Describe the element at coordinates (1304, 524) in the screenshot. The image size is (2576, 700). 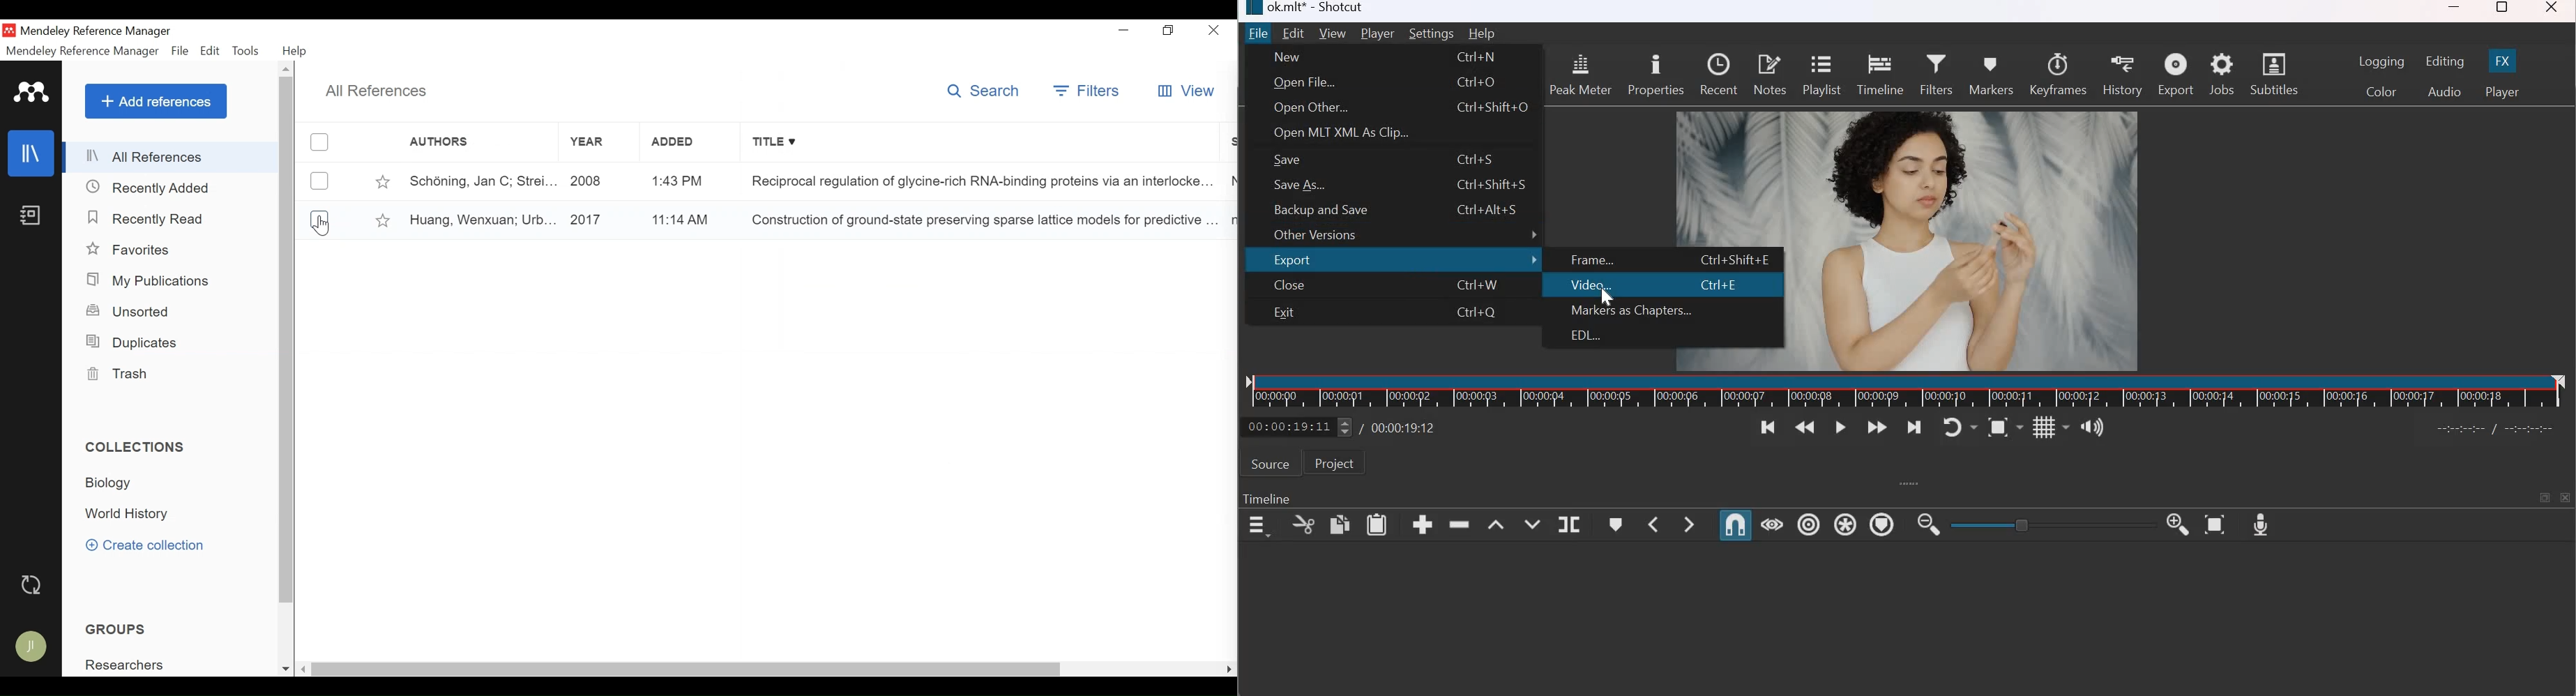
I see `copy` at that location.